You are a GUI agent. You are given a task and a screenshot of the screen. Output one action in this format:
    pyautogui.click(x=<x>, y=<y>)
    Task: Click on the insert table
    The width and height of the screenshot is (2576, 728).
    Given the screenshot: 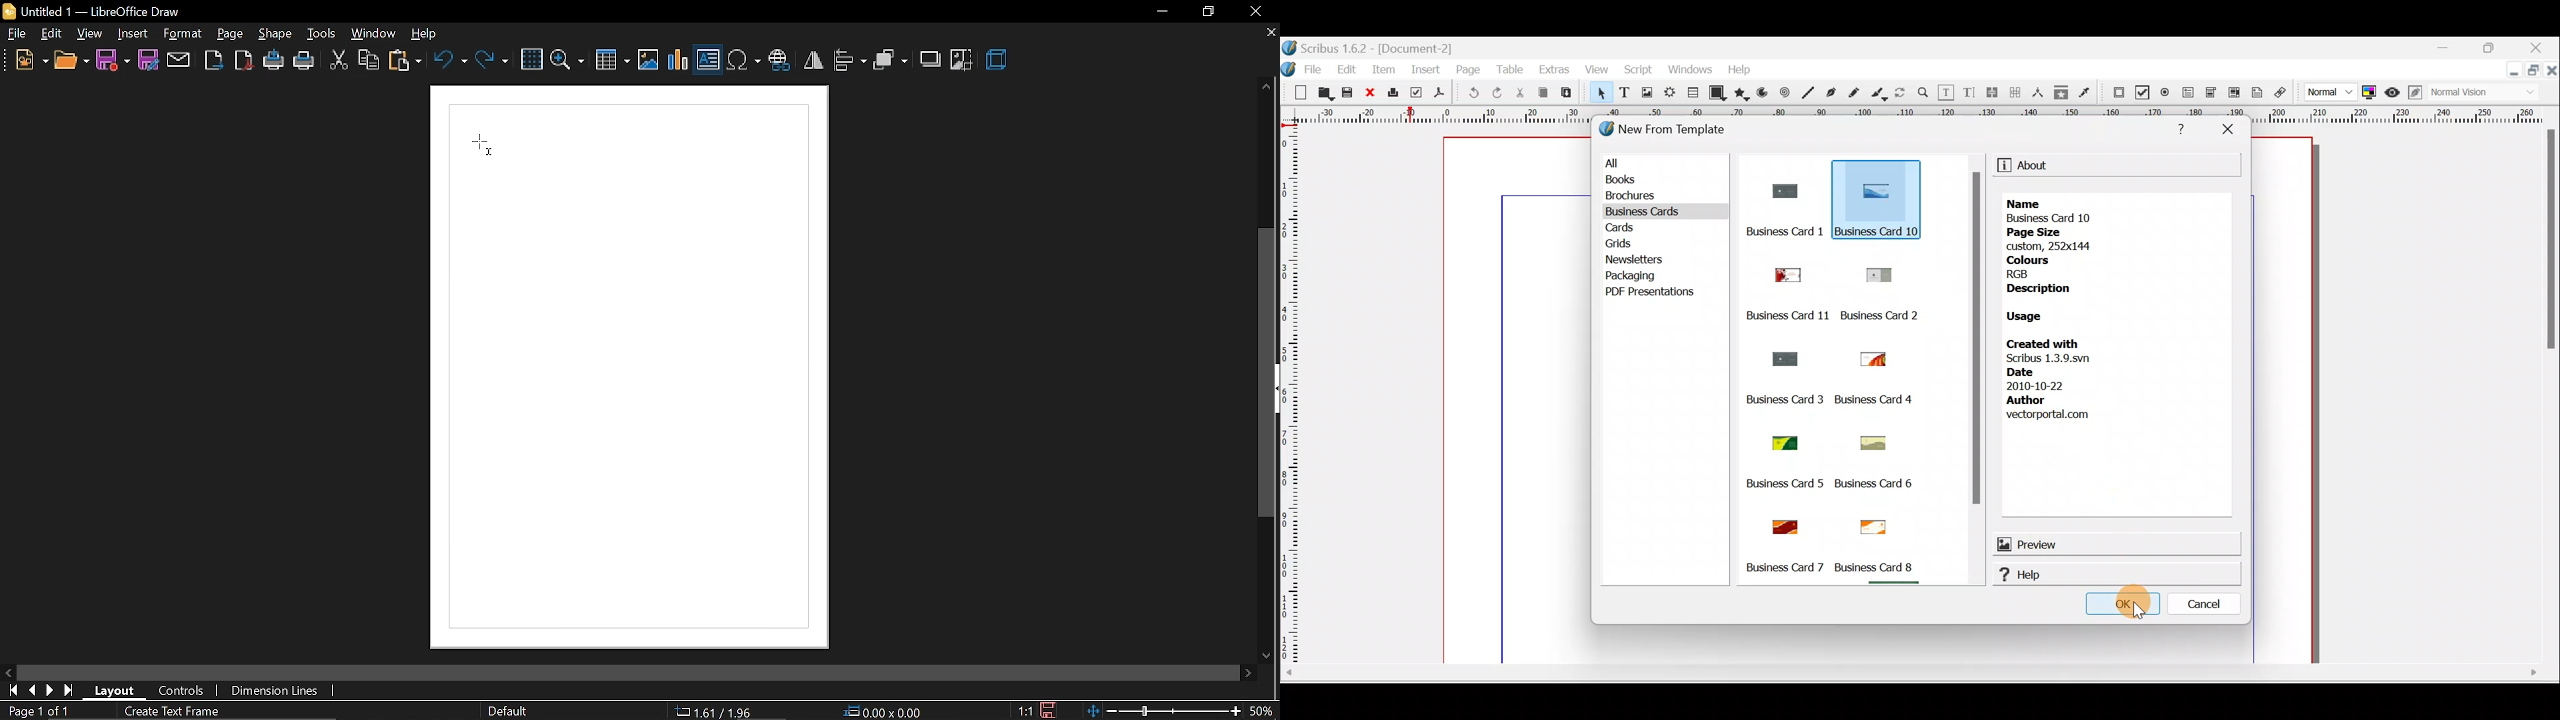 What is the action you would take?
    pyautogui.click(x=613, y=62)
    